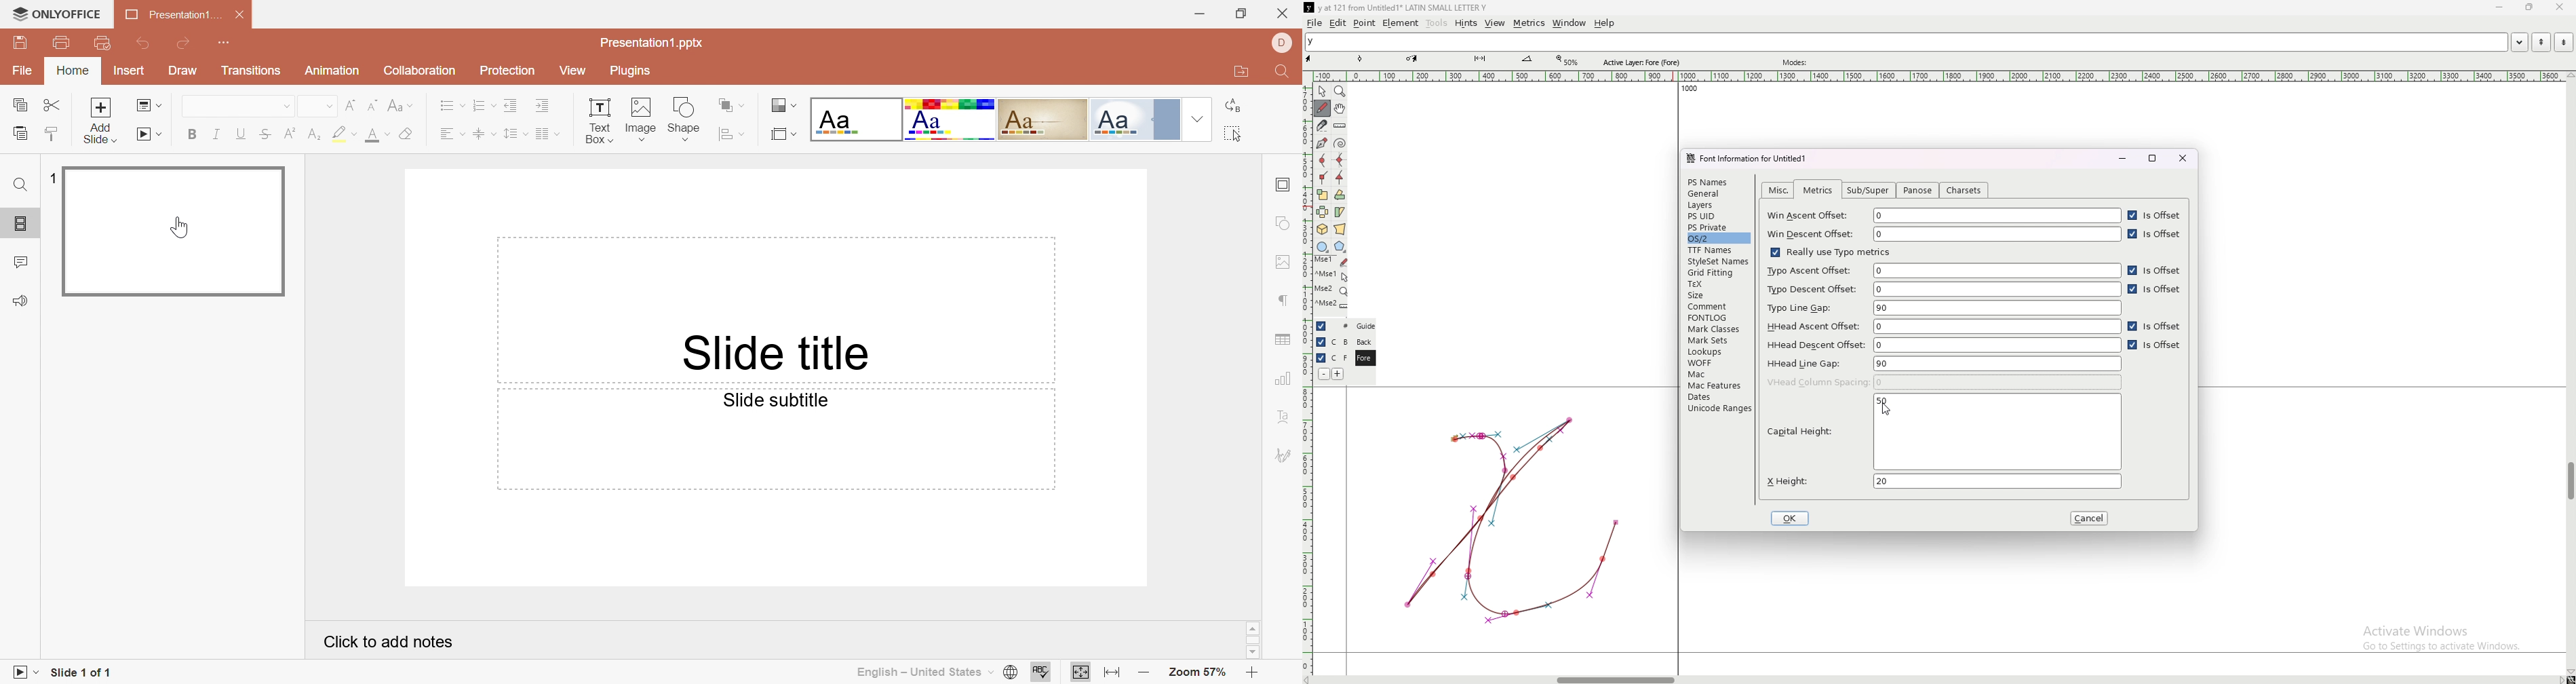  I want to click on Customize quick access toolbar, so click(231, 42).